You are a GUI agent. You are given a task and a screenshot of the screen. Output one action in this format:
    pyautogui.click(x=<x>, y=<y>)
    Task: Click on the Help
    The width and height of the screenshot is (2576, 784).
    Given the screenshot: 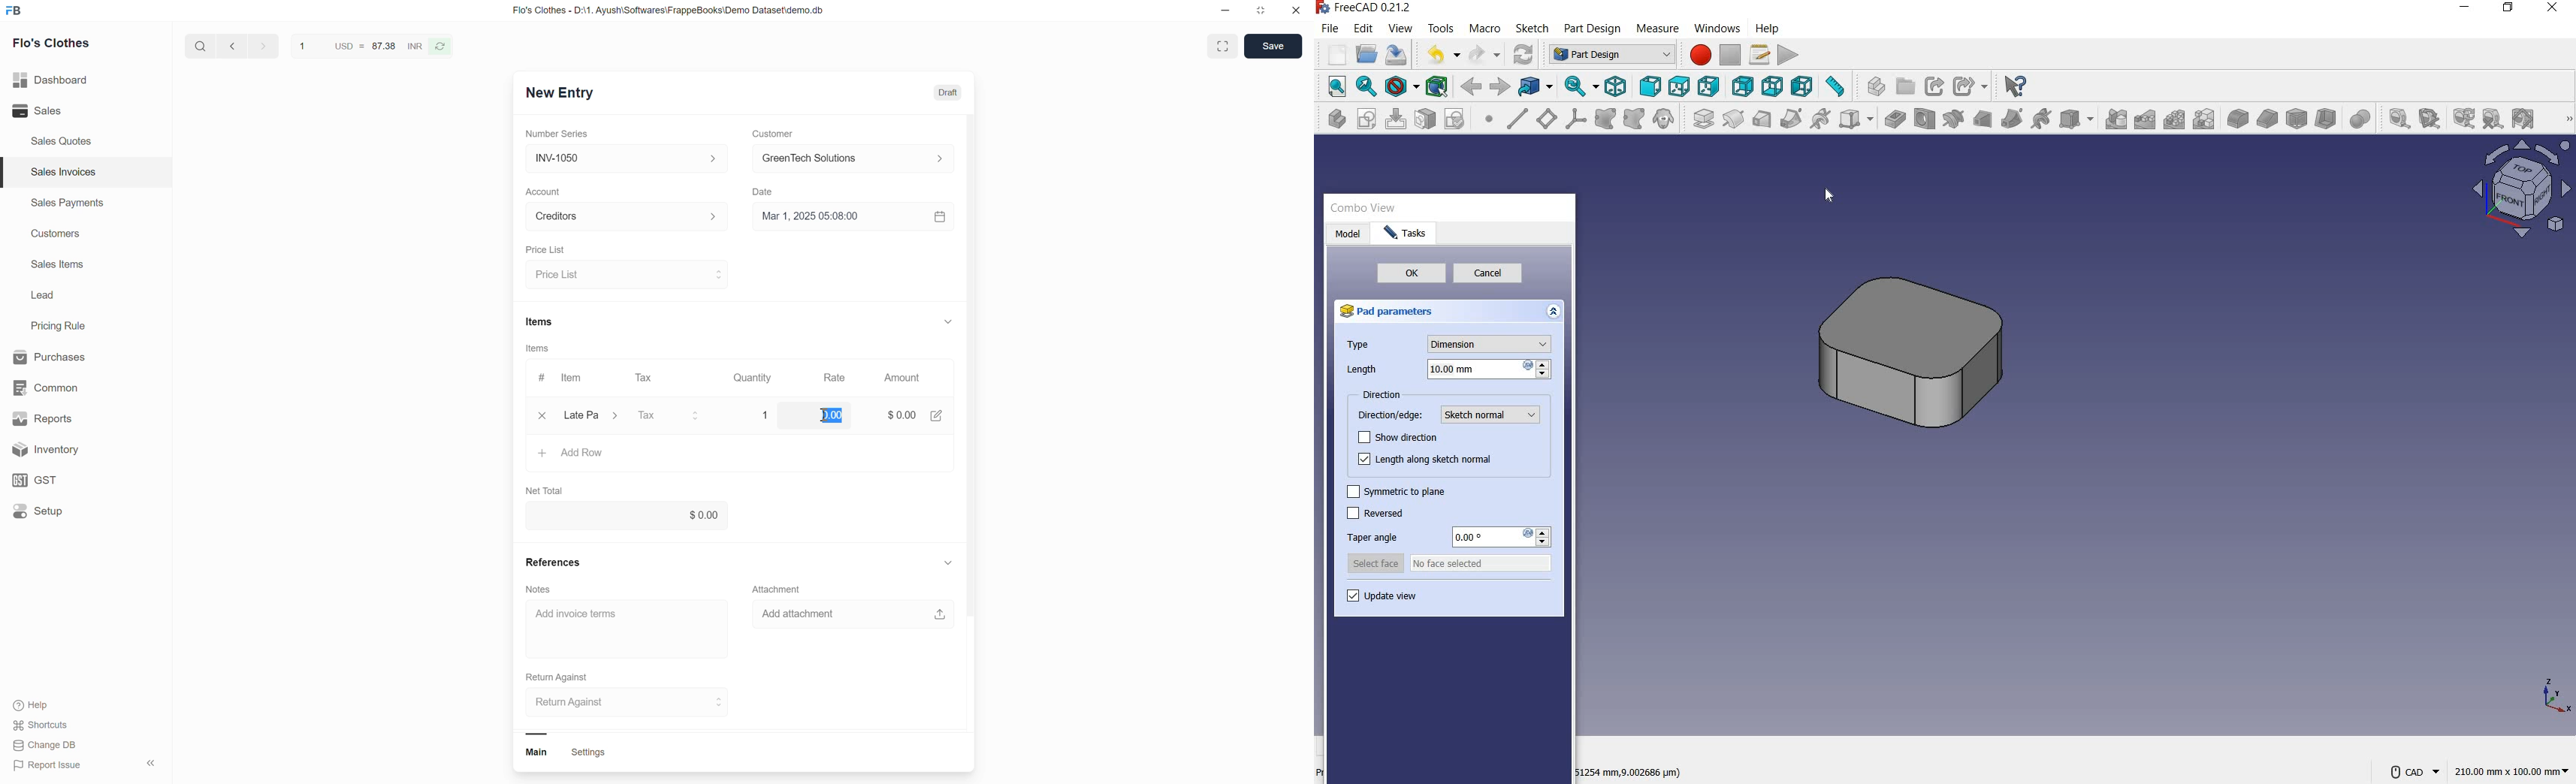 What is the action you would take?
    pyautogui.click(x=2019, y=83)
    